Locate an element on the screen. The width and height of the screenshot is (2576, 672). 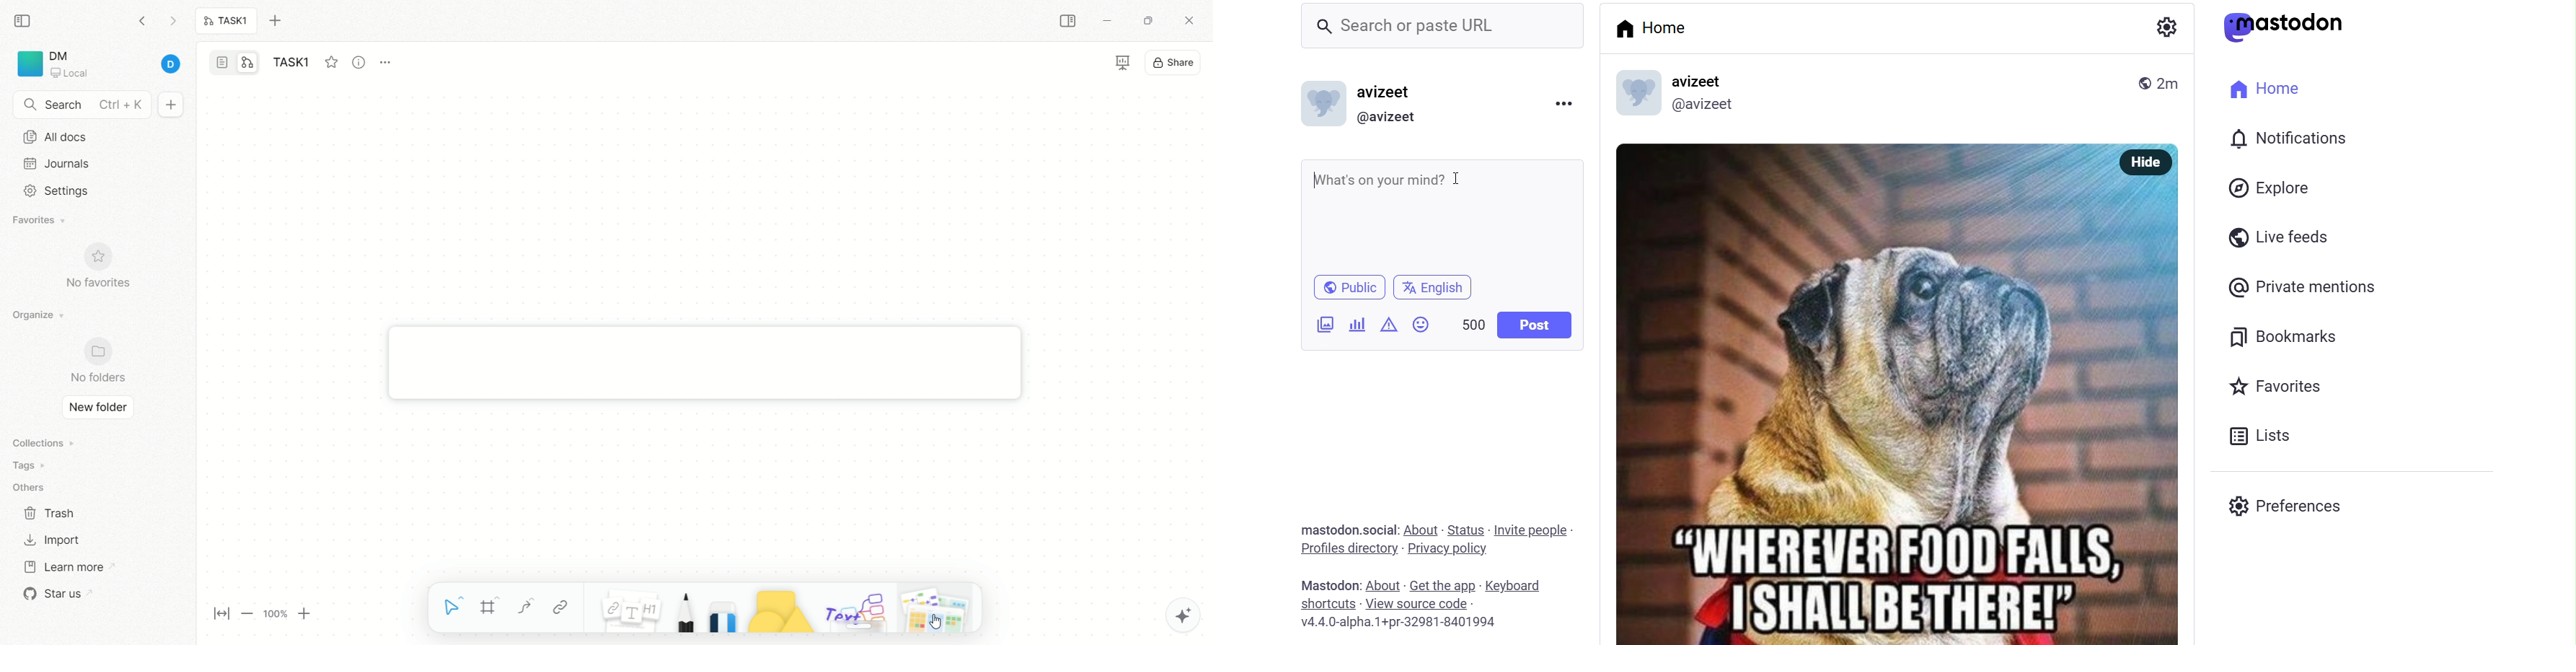
learn more is located at coordinates (63, 565).